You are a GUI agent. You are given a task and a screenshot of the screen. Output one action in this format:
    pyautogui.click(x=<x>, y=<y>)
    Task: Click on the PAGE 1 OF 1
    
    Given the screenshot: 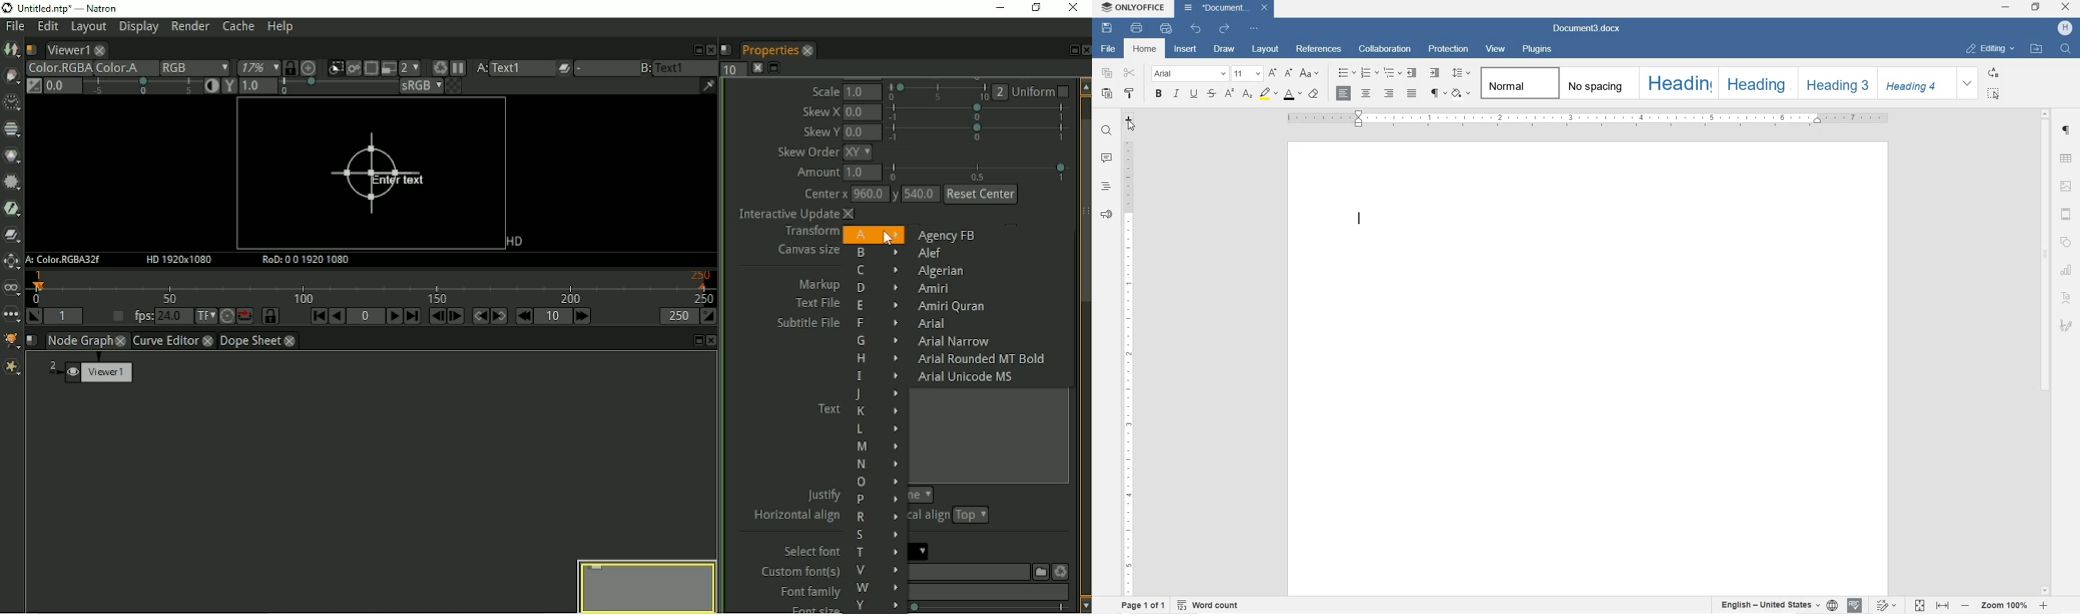 What is the action you would take?
    pyautogui.click(x=1142, y=606)
    